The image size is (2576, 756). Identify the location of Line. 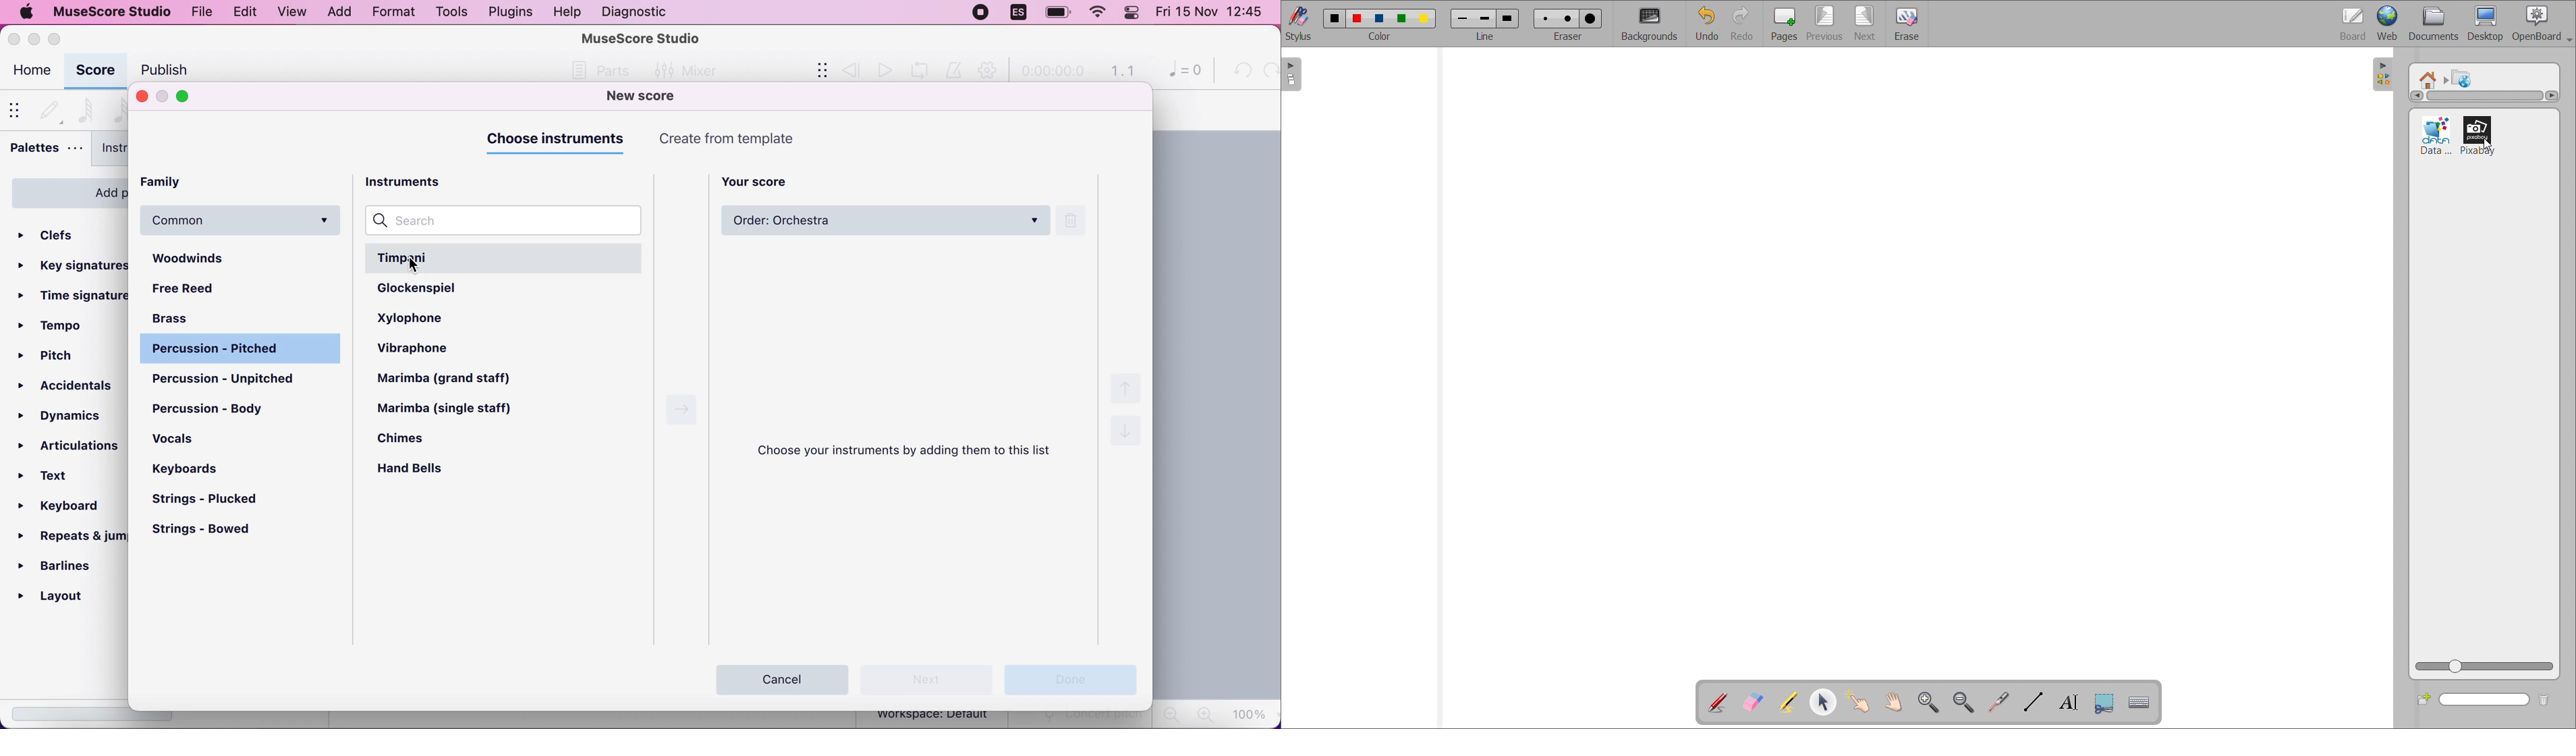
(1486, 36).